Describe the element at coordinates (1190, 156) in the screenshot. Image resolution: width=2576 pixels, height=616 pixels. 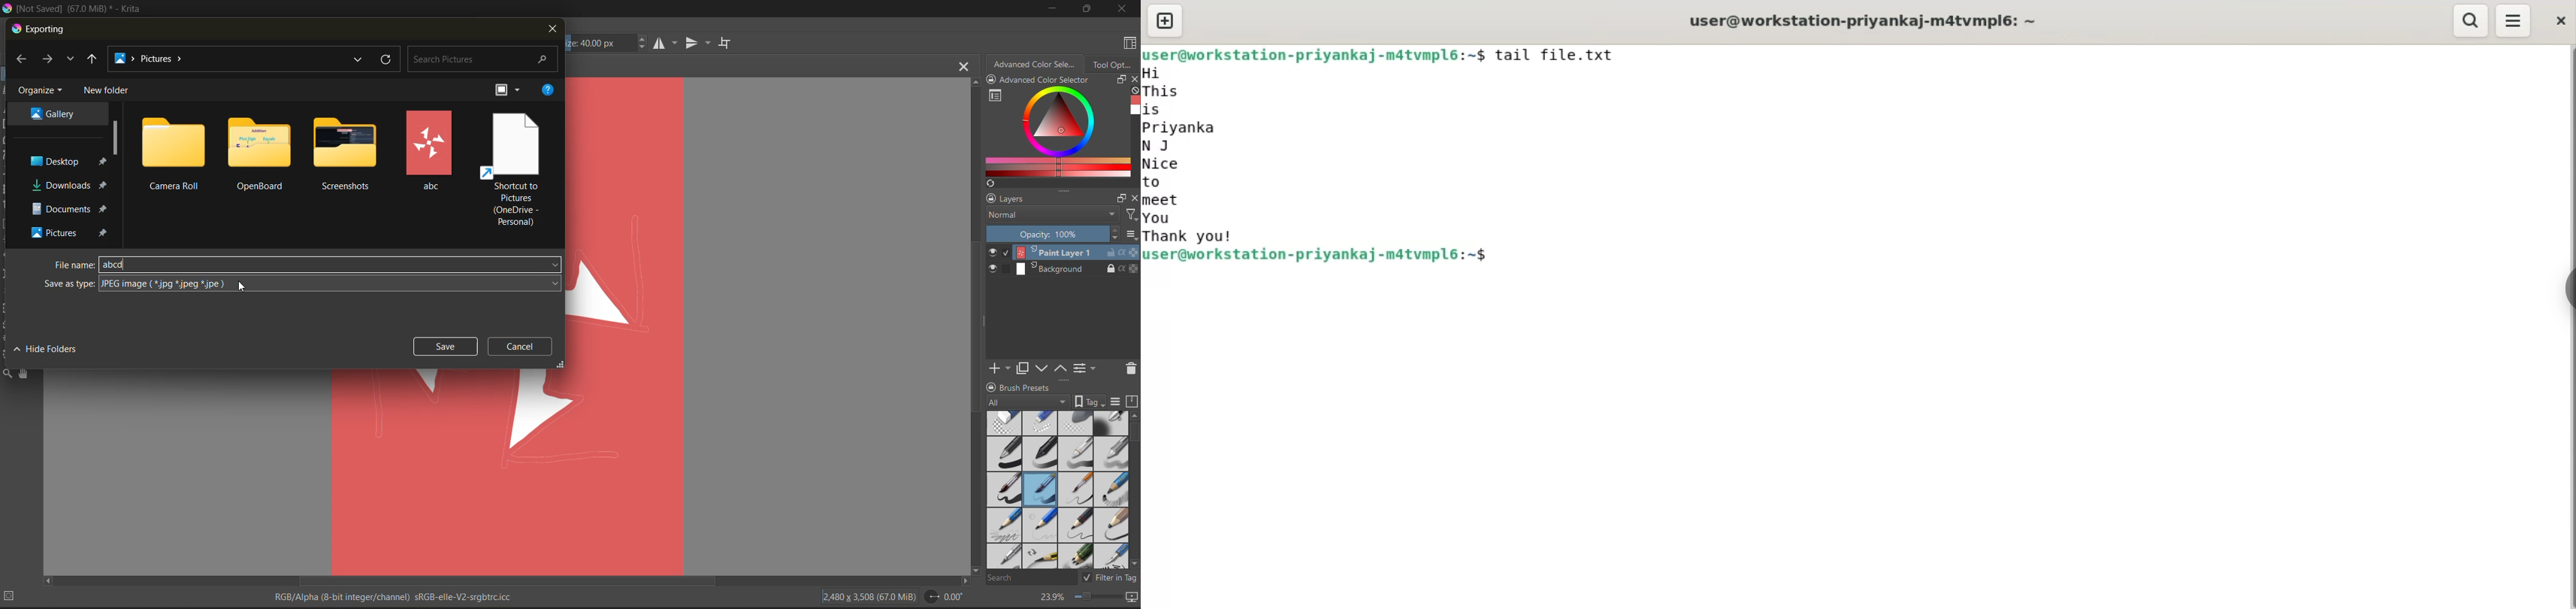
I see `Ai

This

is
Priyanka
N J

Nice

to

neet

You

Thank you!` at that location.